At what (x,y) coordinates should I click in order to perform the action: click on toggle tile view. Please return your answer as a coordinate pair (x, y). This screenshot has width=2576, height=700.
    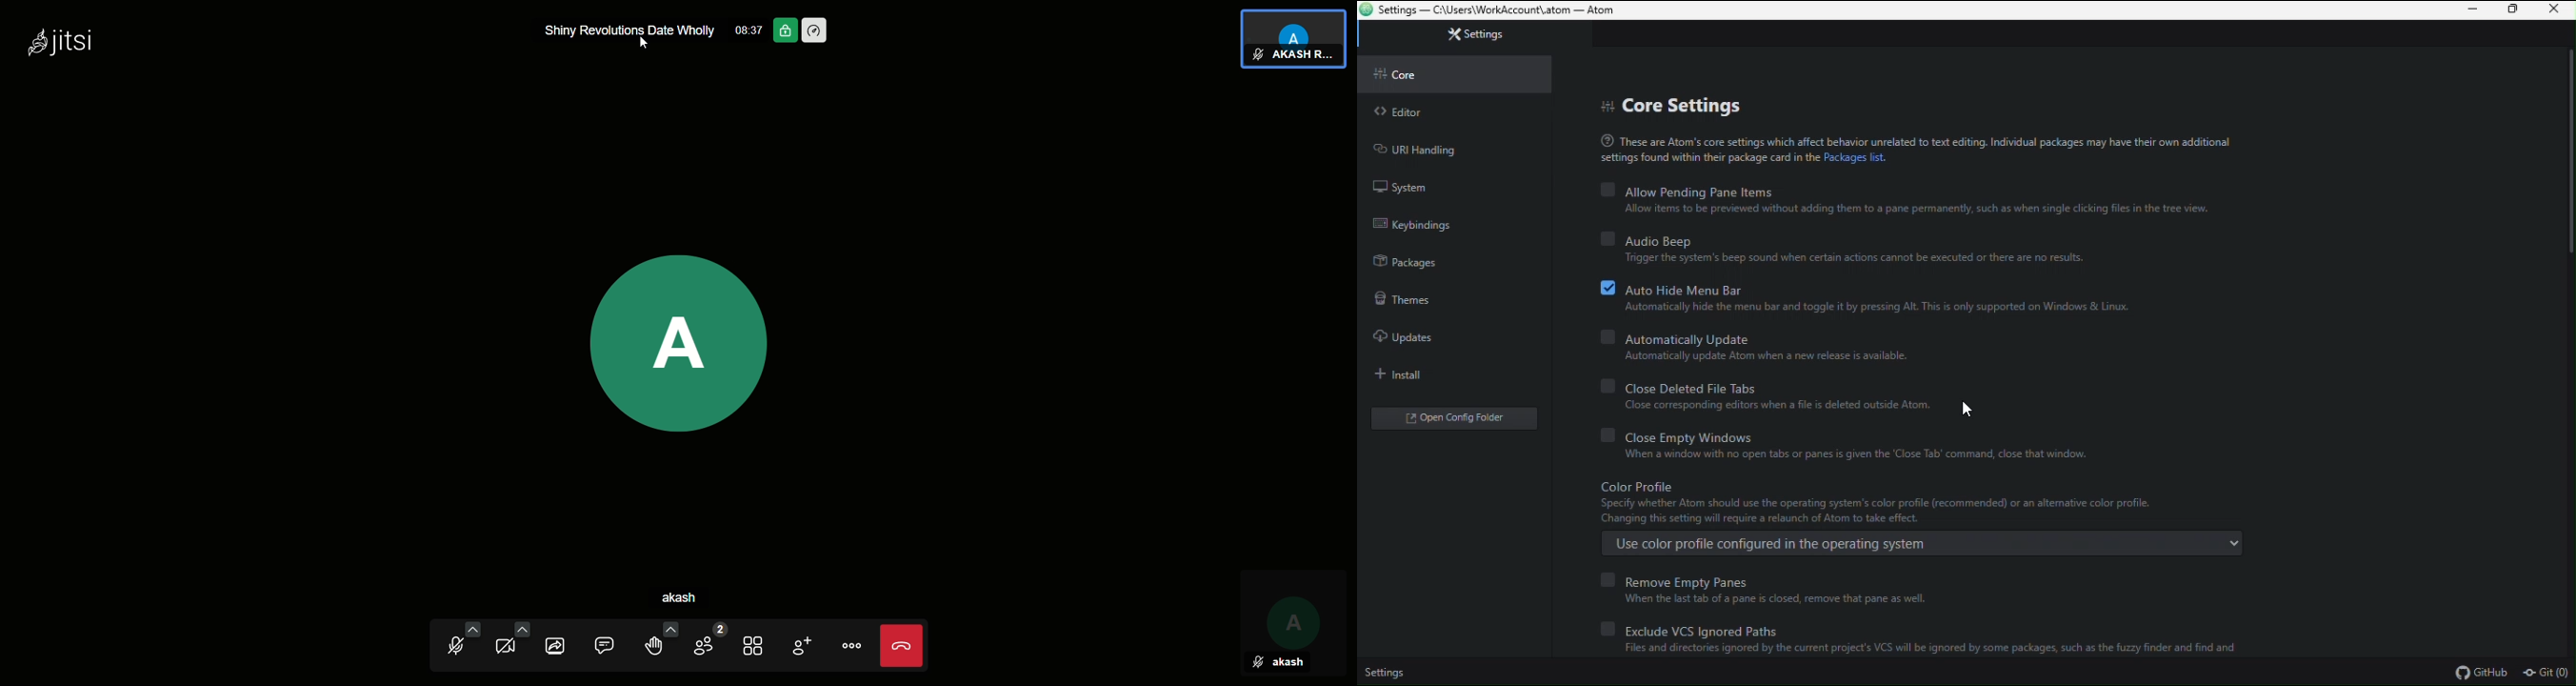
    Looking at the image, I should click on (756, 643).